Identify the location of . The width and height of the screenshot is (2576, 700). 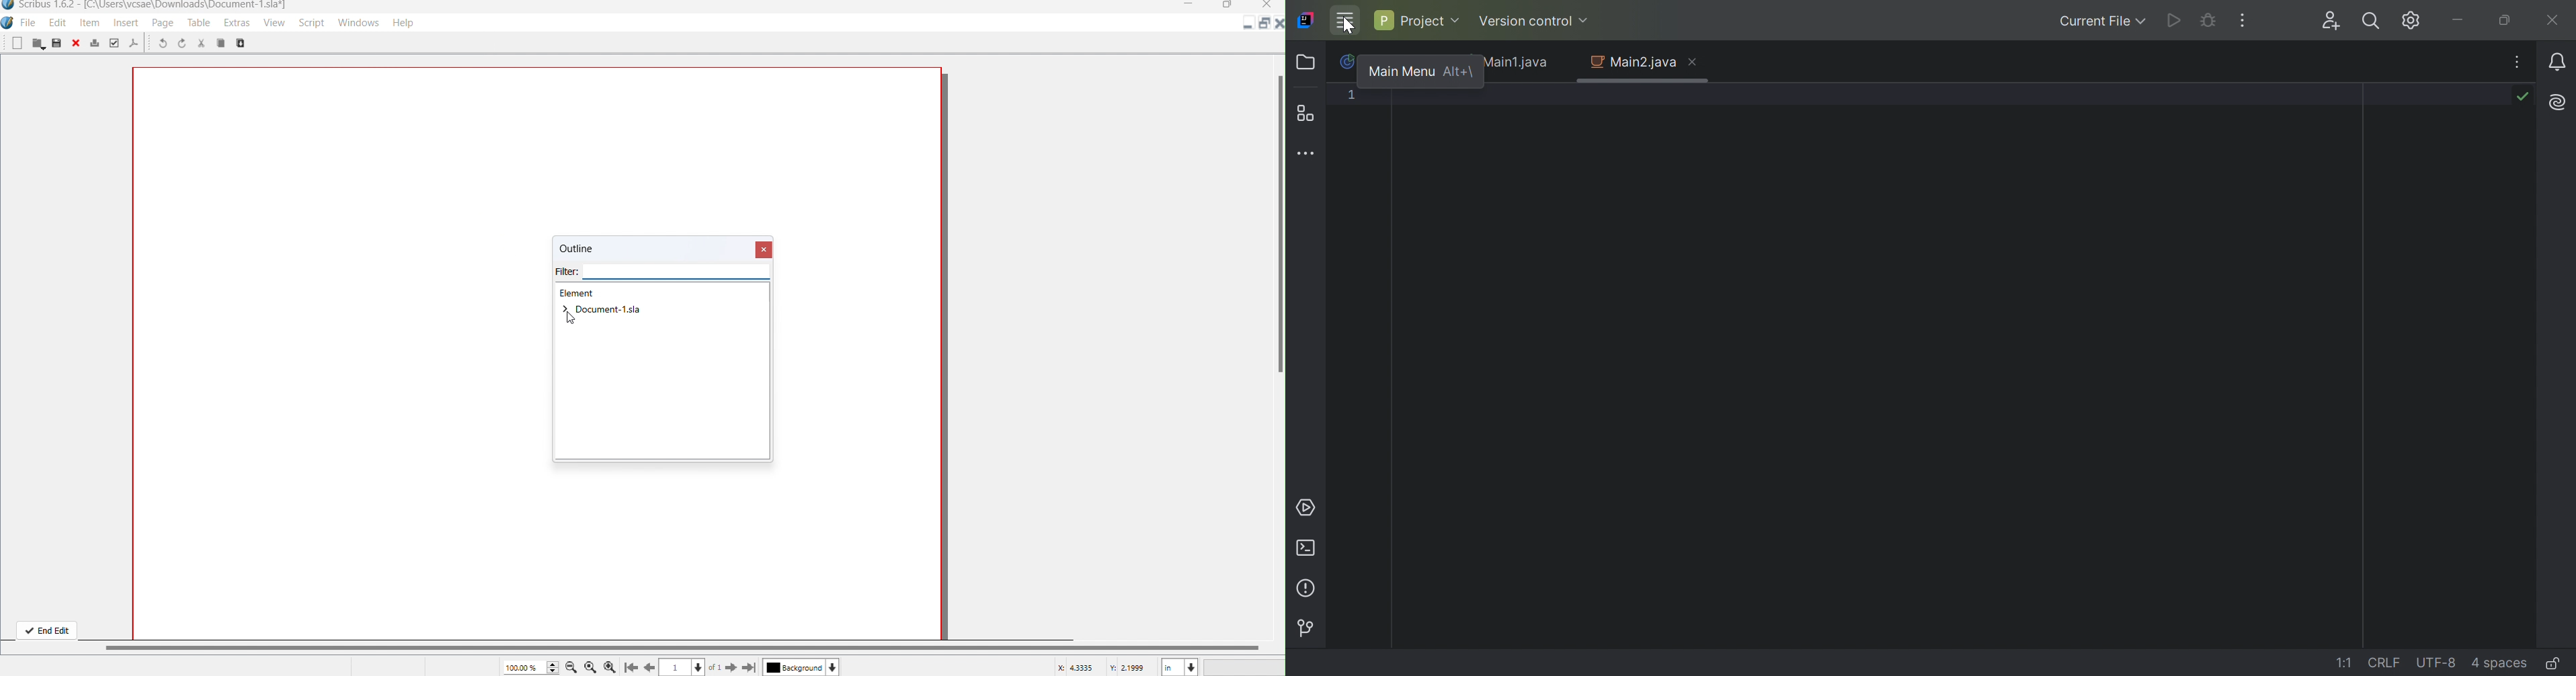
(198, 23).